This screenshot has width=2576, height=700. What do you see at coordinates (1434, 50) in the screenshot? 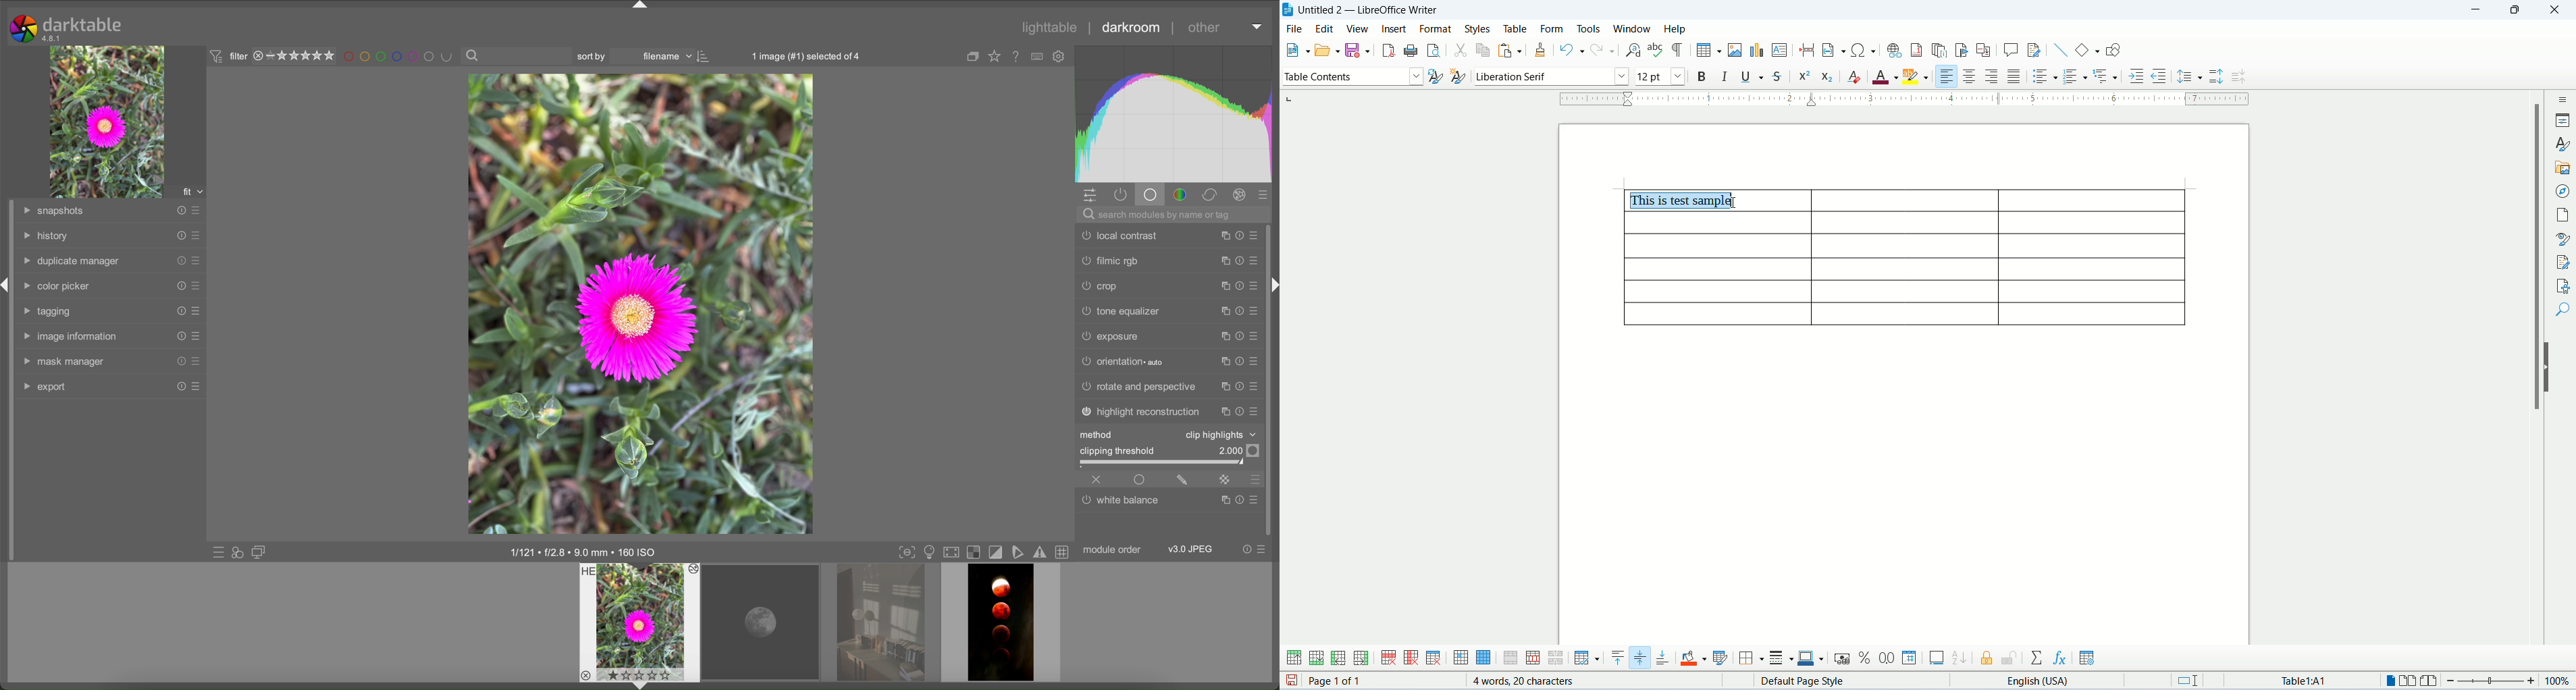
I see `print preview` at bounding box center [1434, 50].